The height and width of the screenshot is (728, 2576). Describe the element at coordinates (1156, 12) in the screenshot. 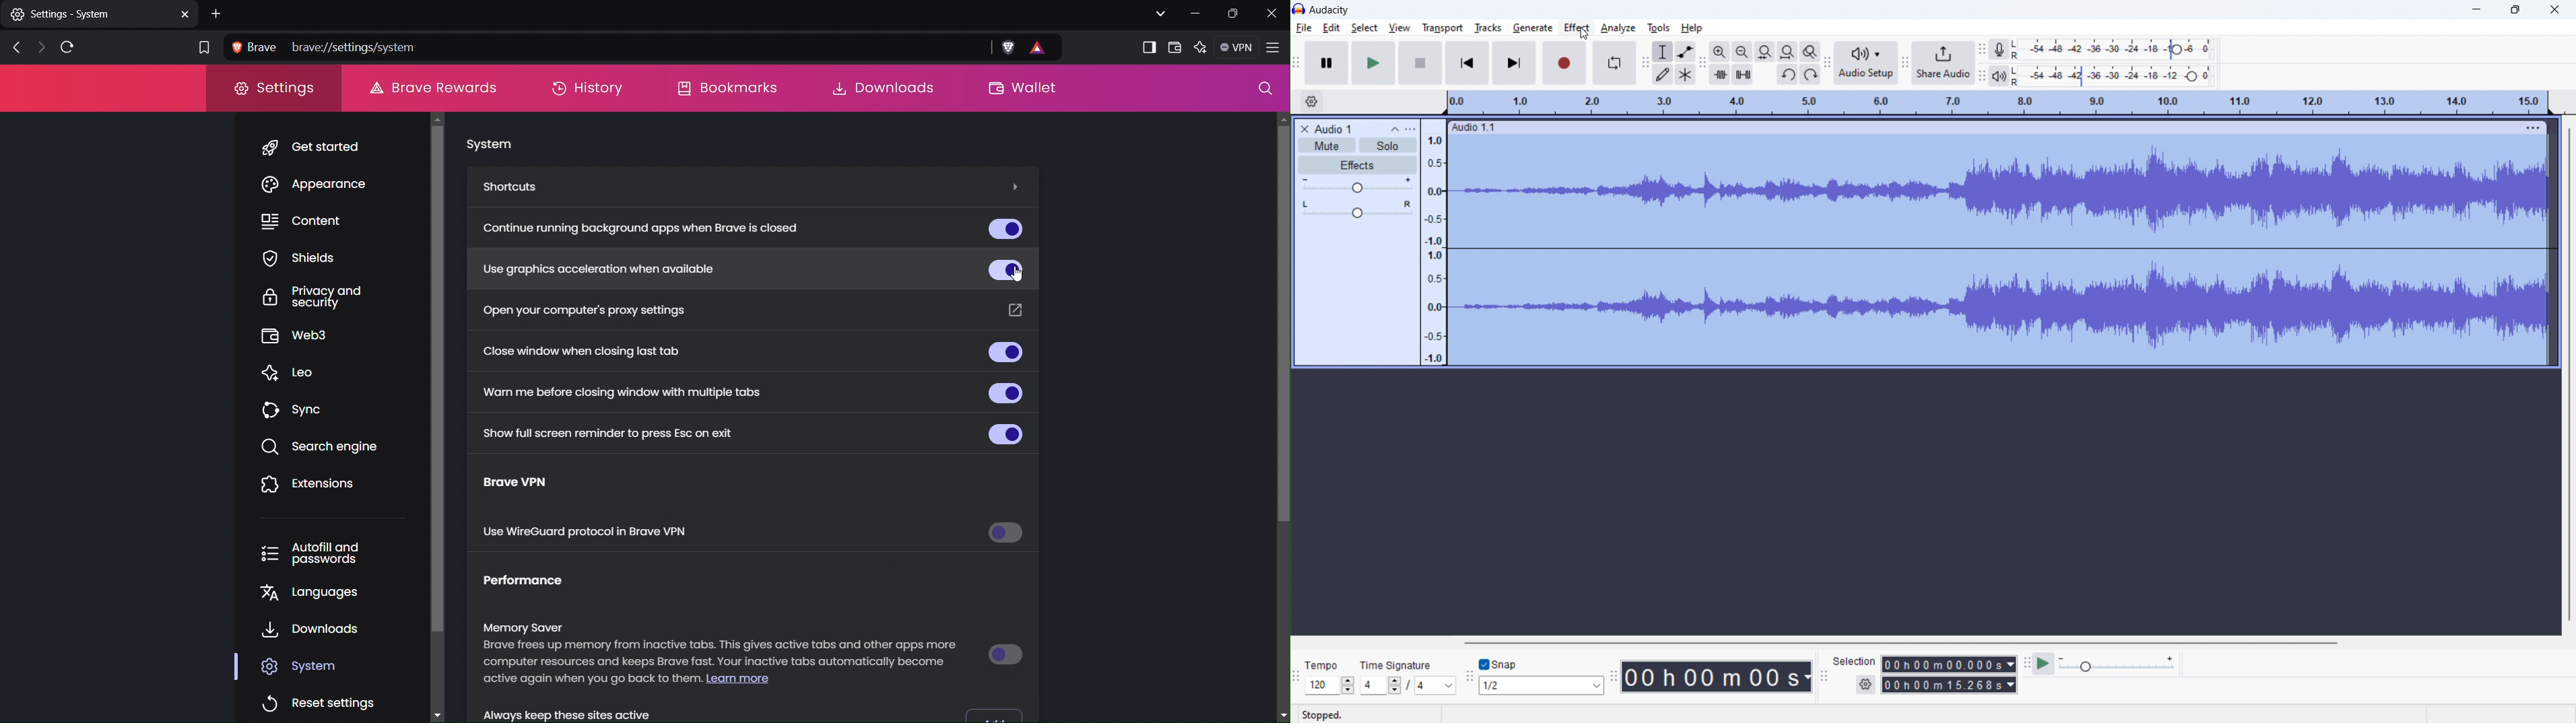

I see `List all tabs` at that location.